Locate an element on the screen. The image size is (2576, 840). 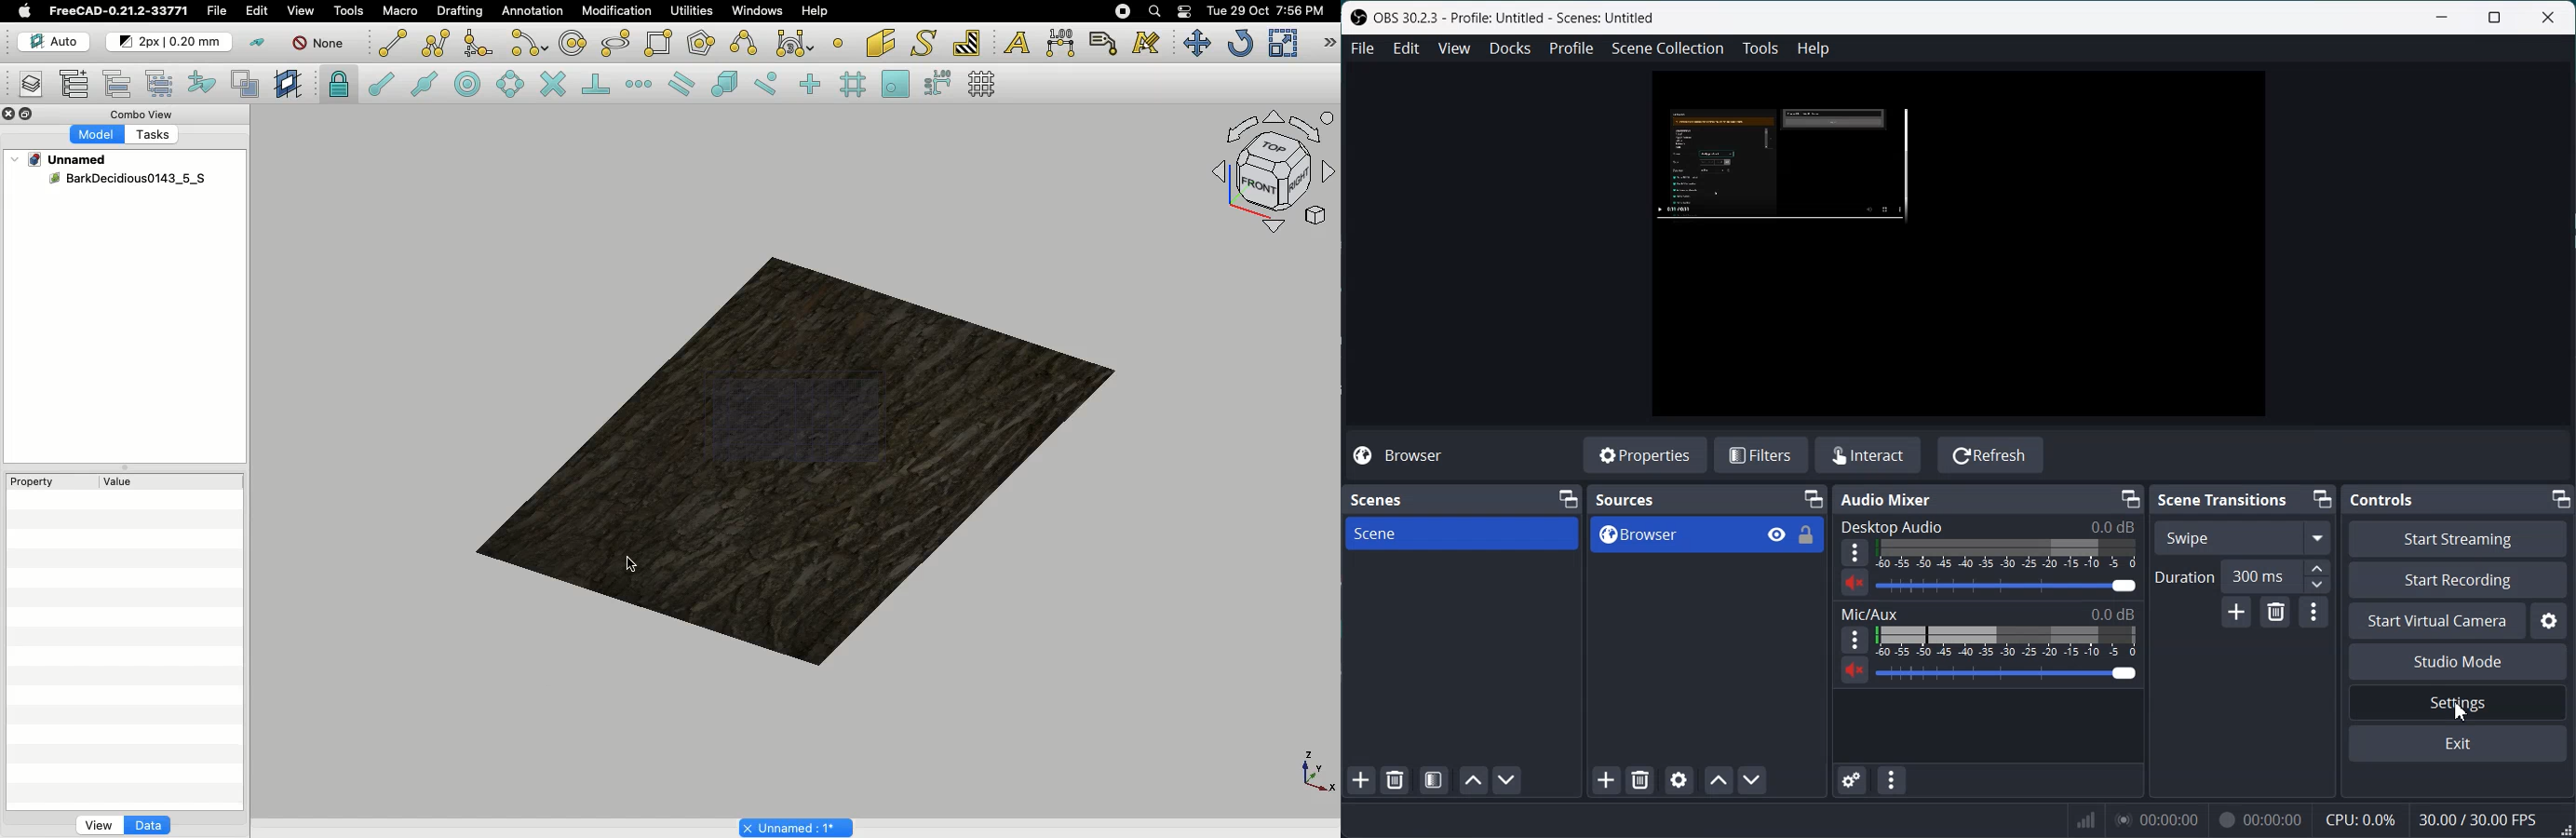
Minimize is located at coordinates (2130, 498).